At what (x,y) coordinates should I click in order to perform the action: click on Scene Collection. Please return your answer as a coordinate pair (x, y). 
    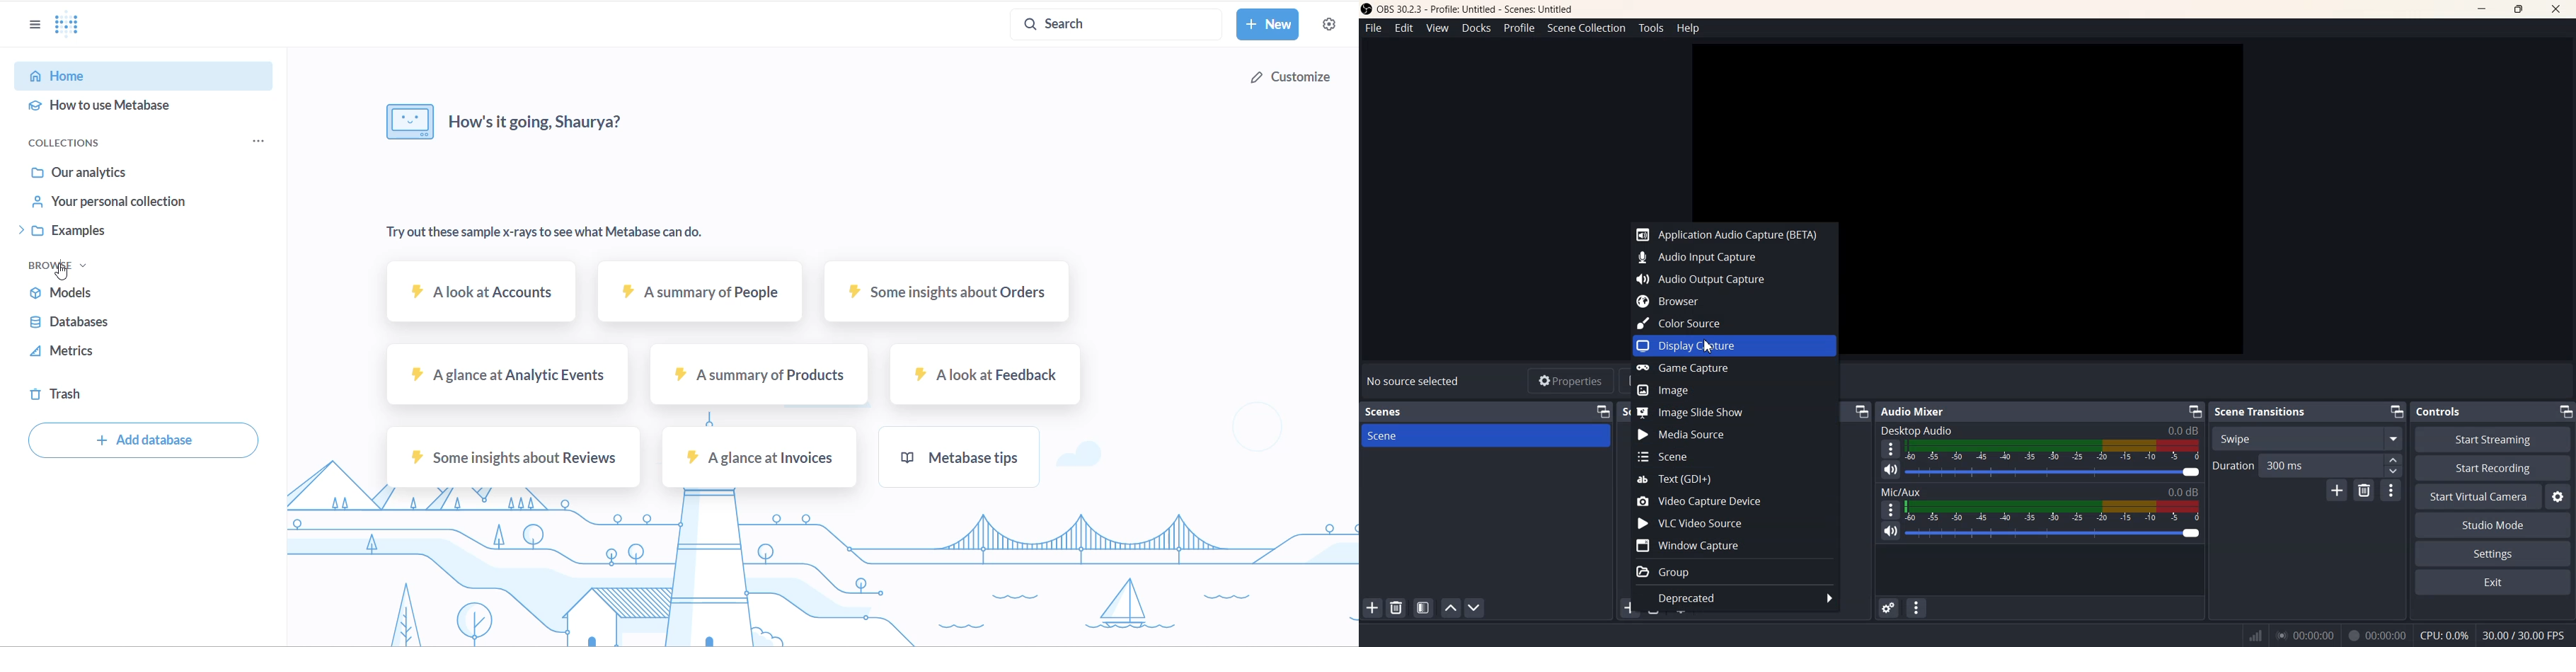
    Looking at the image, I should click on (1586, 28).